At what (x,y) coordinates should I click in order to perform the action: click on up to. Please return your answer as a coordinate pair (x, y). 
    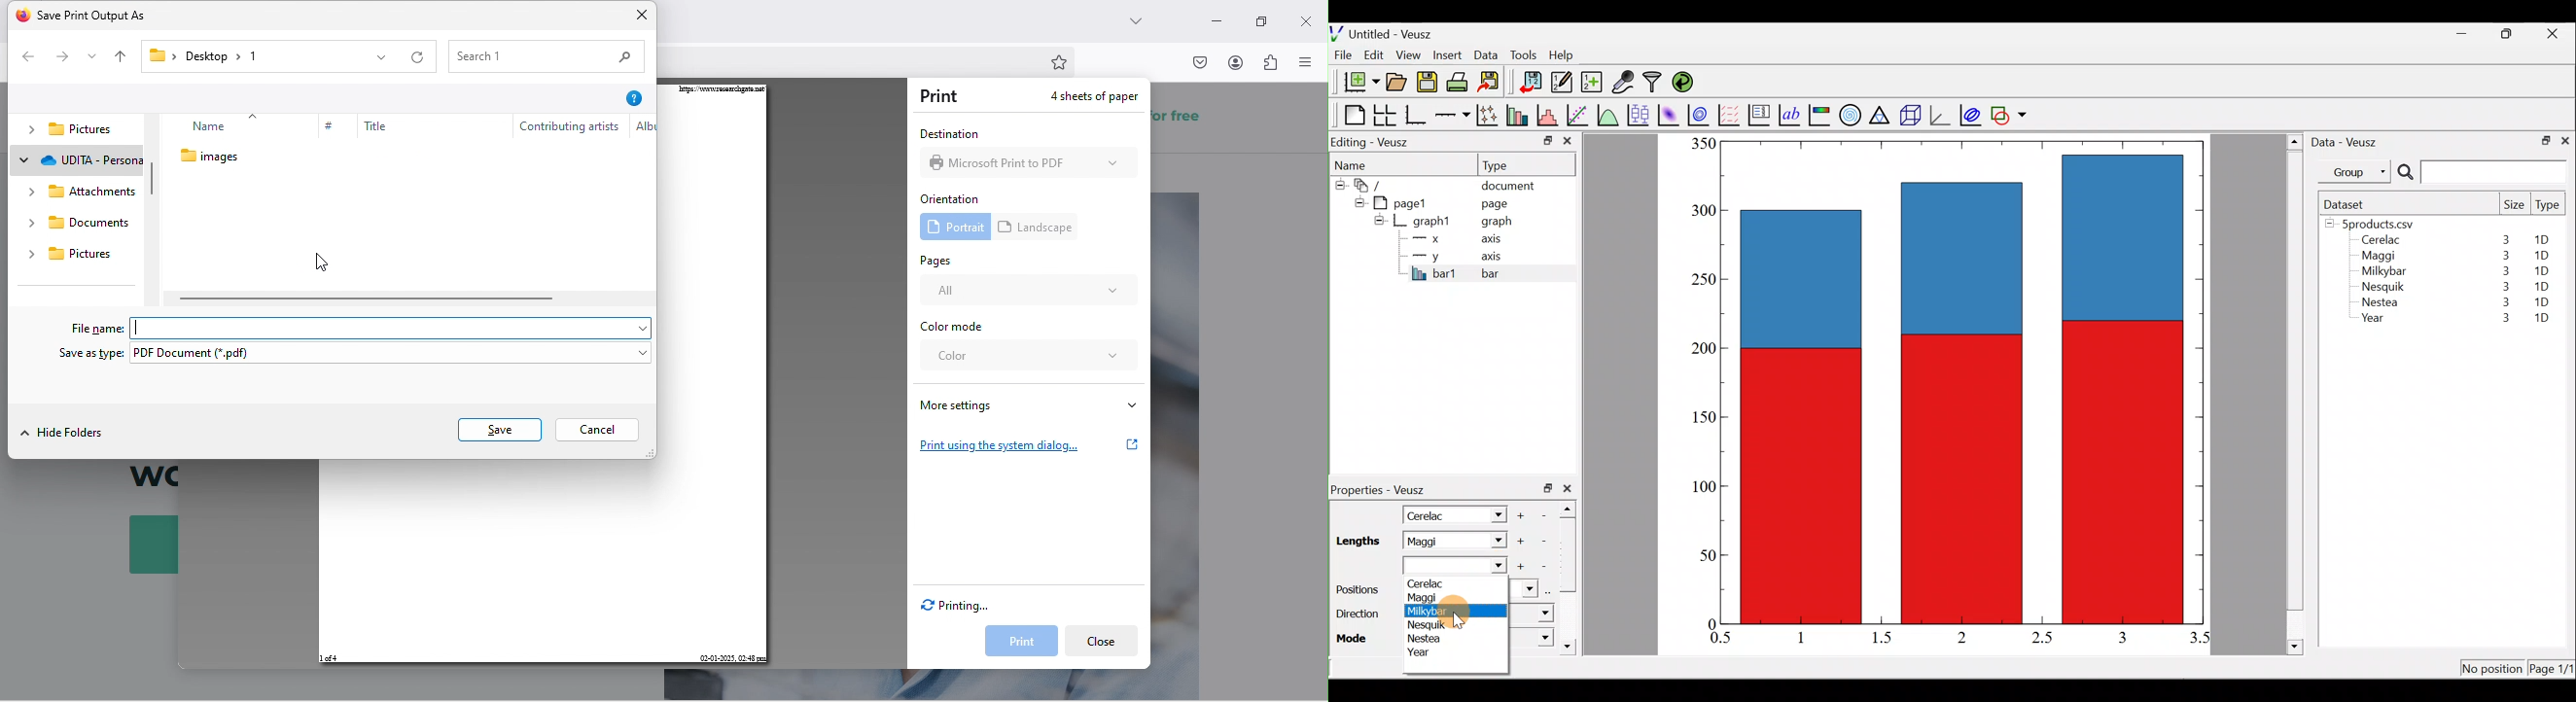
    Looking at the image, I should click on (123, 59).